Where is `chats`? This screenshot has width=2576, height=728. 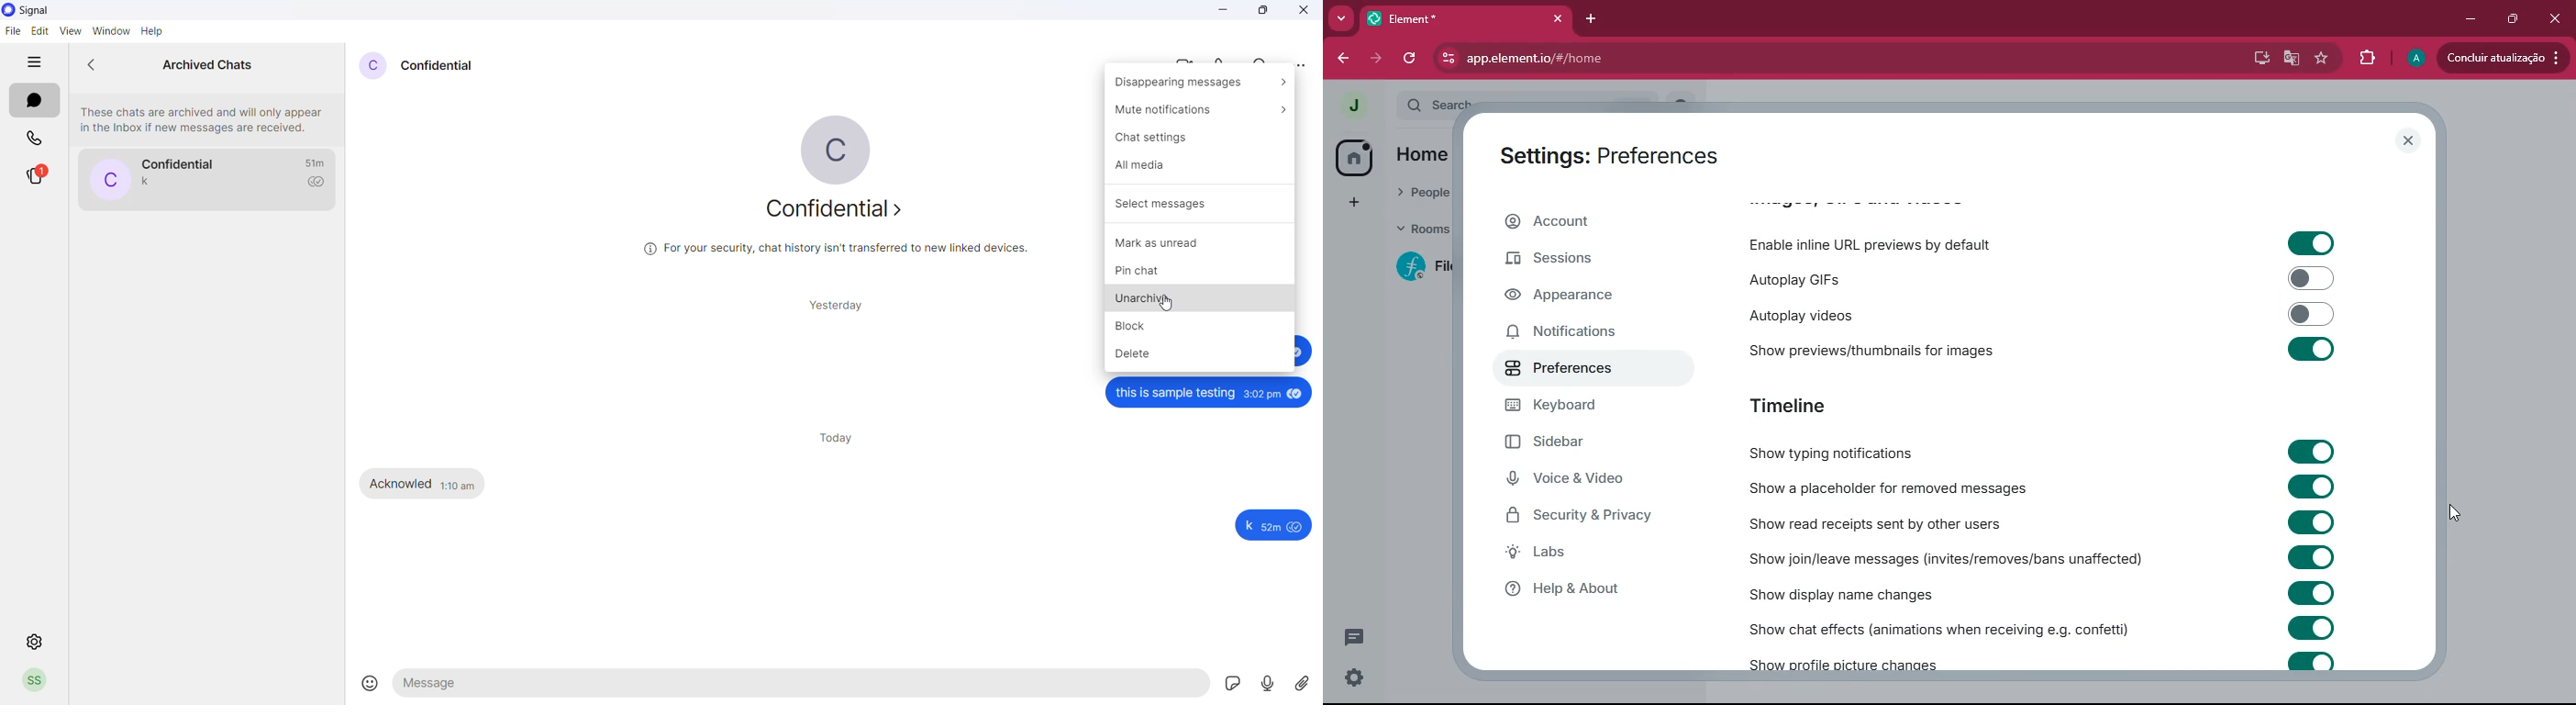 chats is located at coordinates (34, 102).